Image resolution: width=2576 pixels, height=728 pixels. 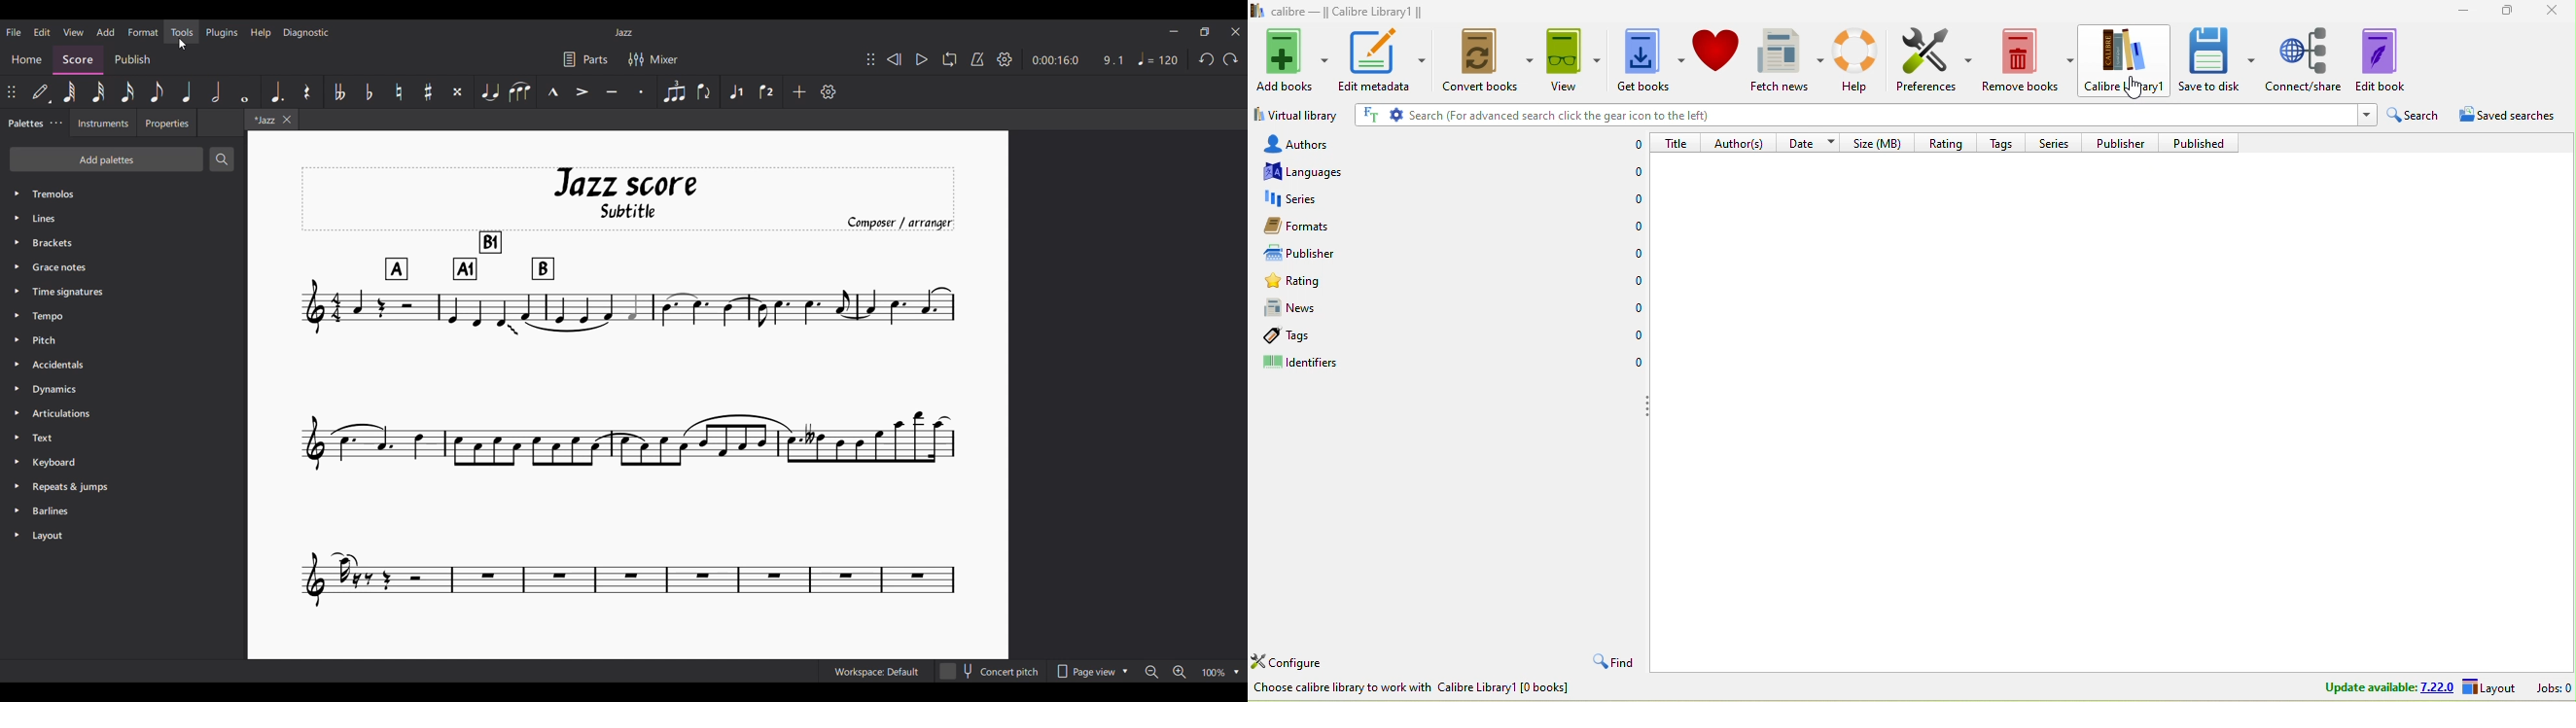 I want to click on Tie, so click(x=490, y=92).